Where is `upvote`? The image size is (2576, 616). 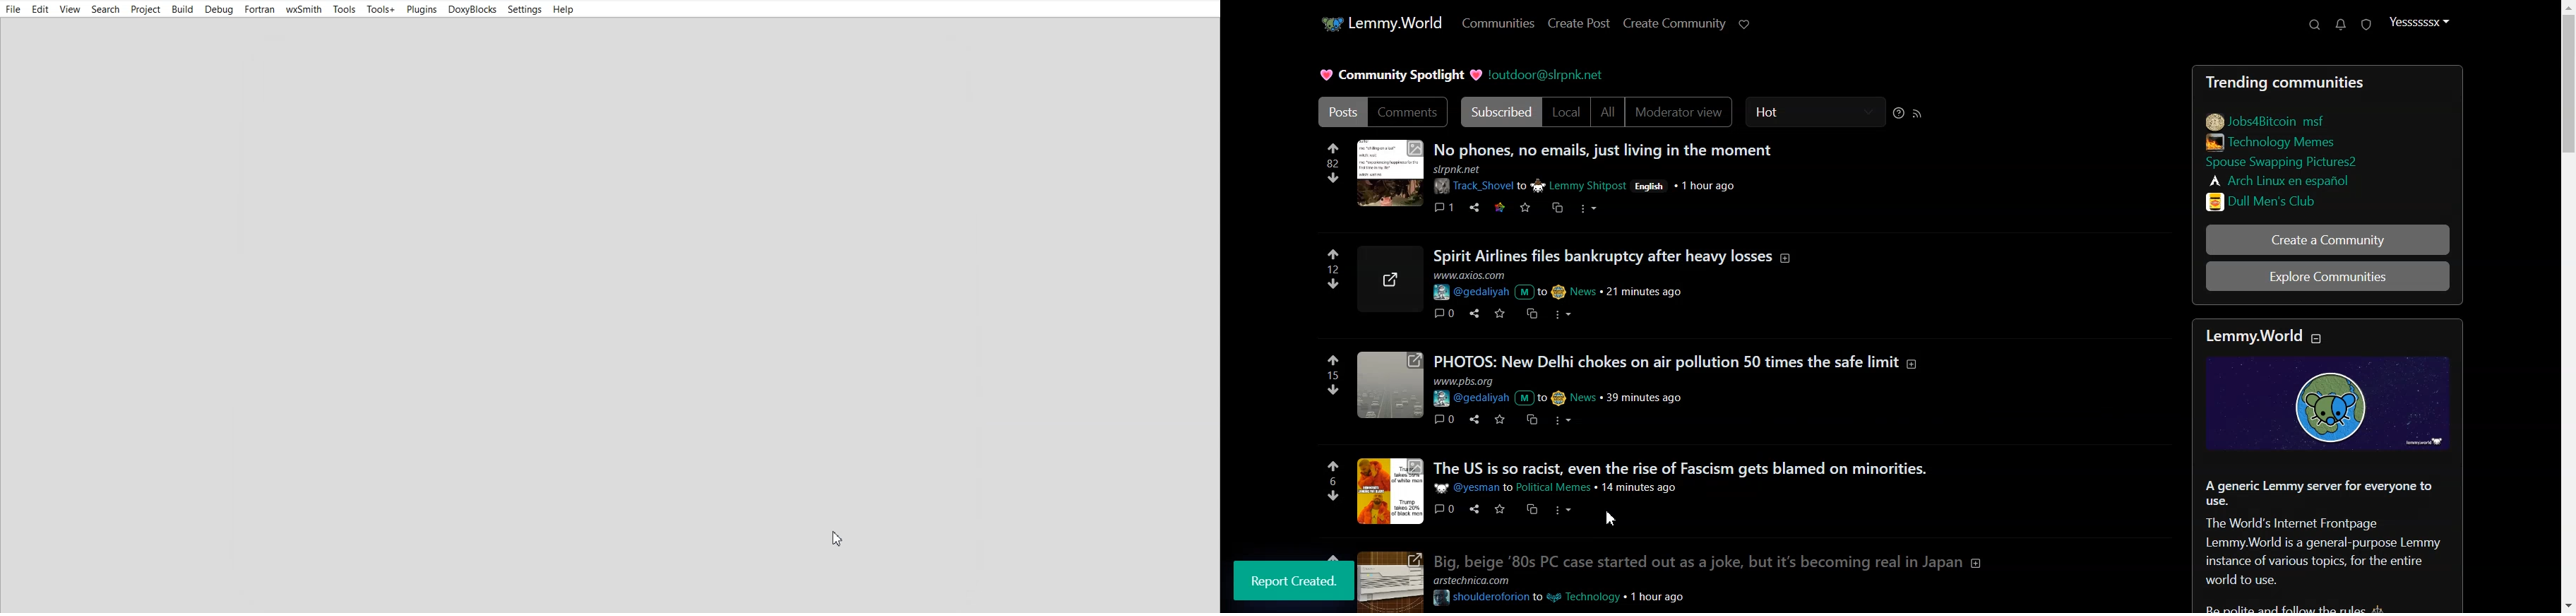 upvote is located at coordinates (1332, 147).